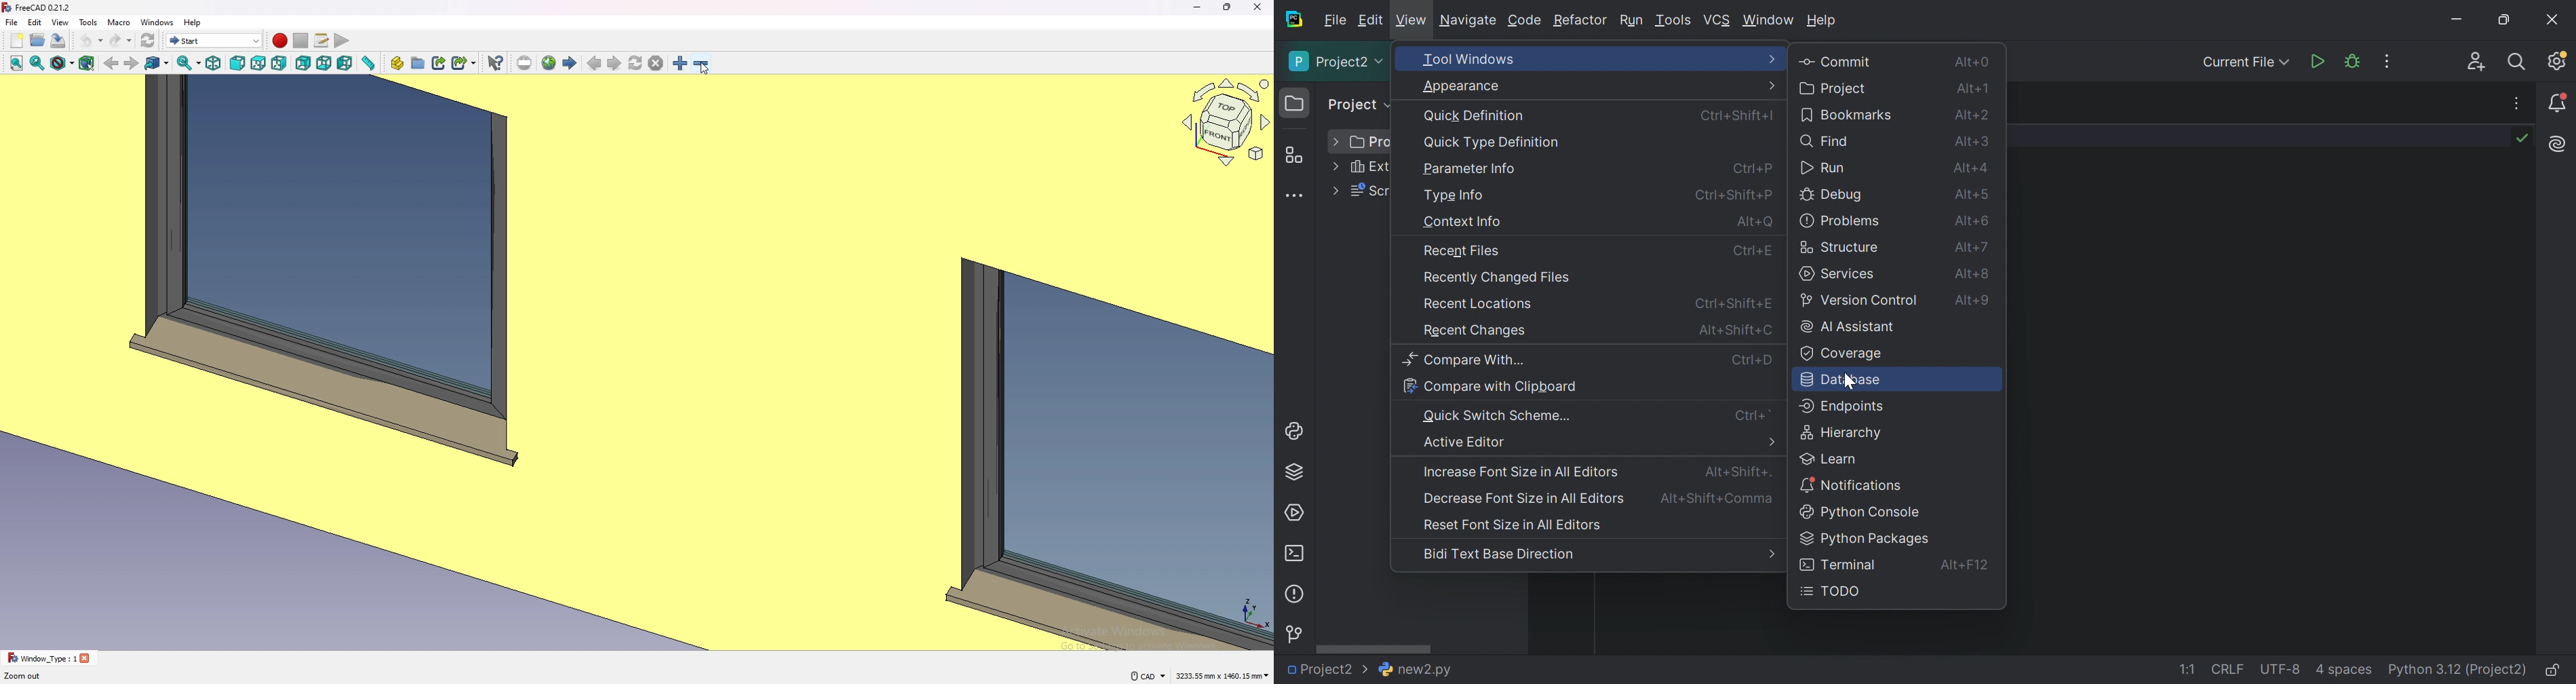 The width and height of the screenshot is (2576, 700). Describe the element at coordinates (419, 62) in the screenshot. I see `create group` at that location.